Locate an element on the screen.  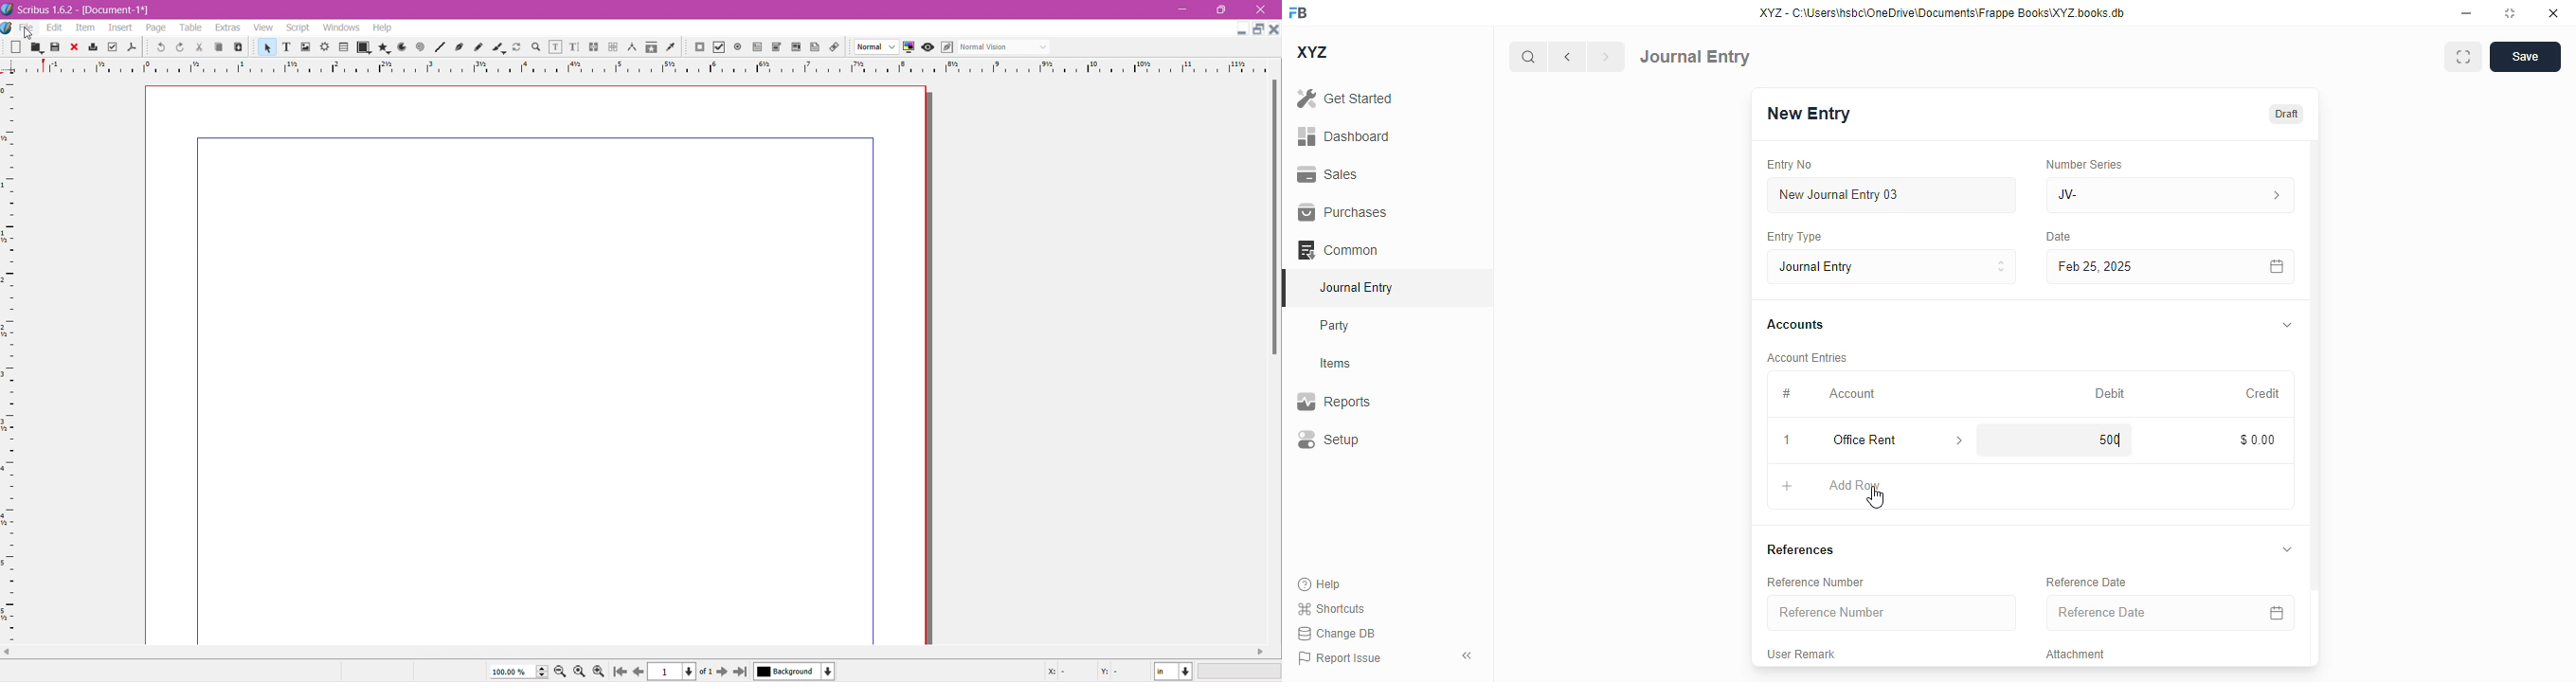
Scroll is located at coordinates (638, 653).